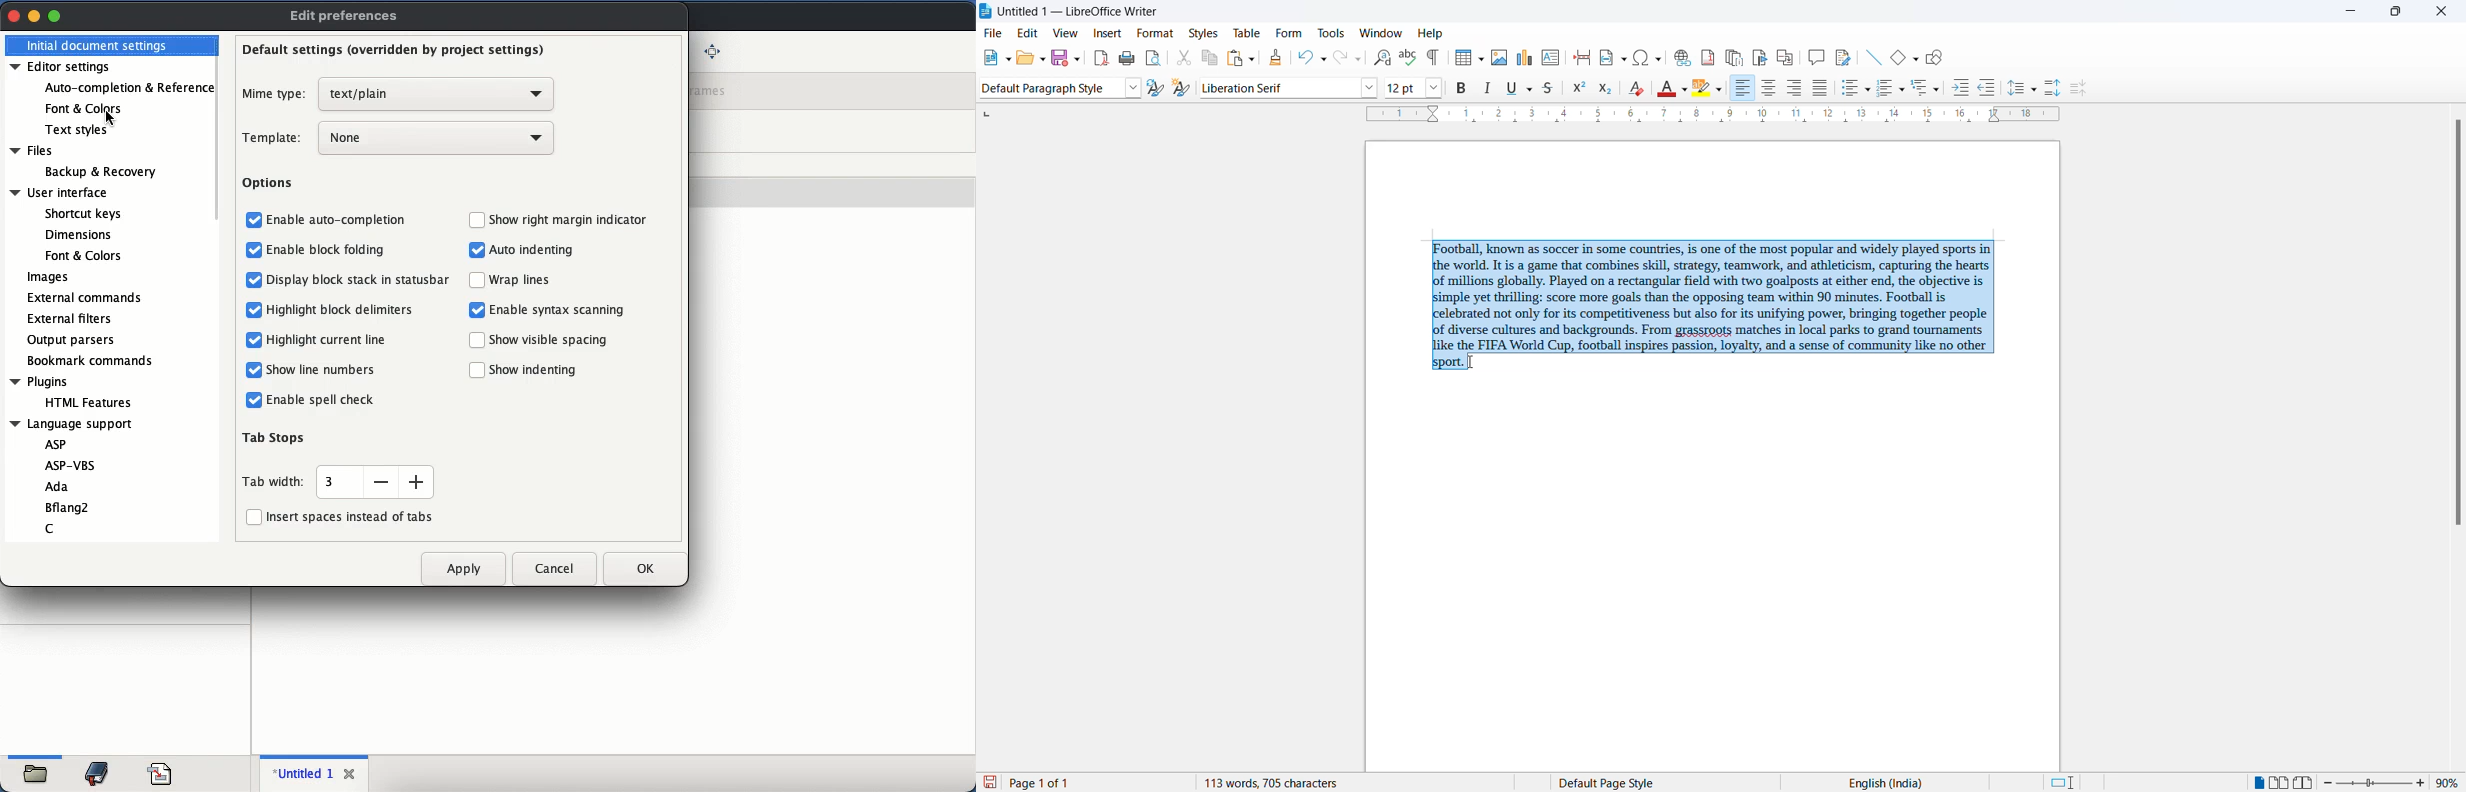 This screenshot has height=812, width=2492. Describe the element at coordinates (341, 309) in the screenshot. I see `Highlight block delimiters` at that location.